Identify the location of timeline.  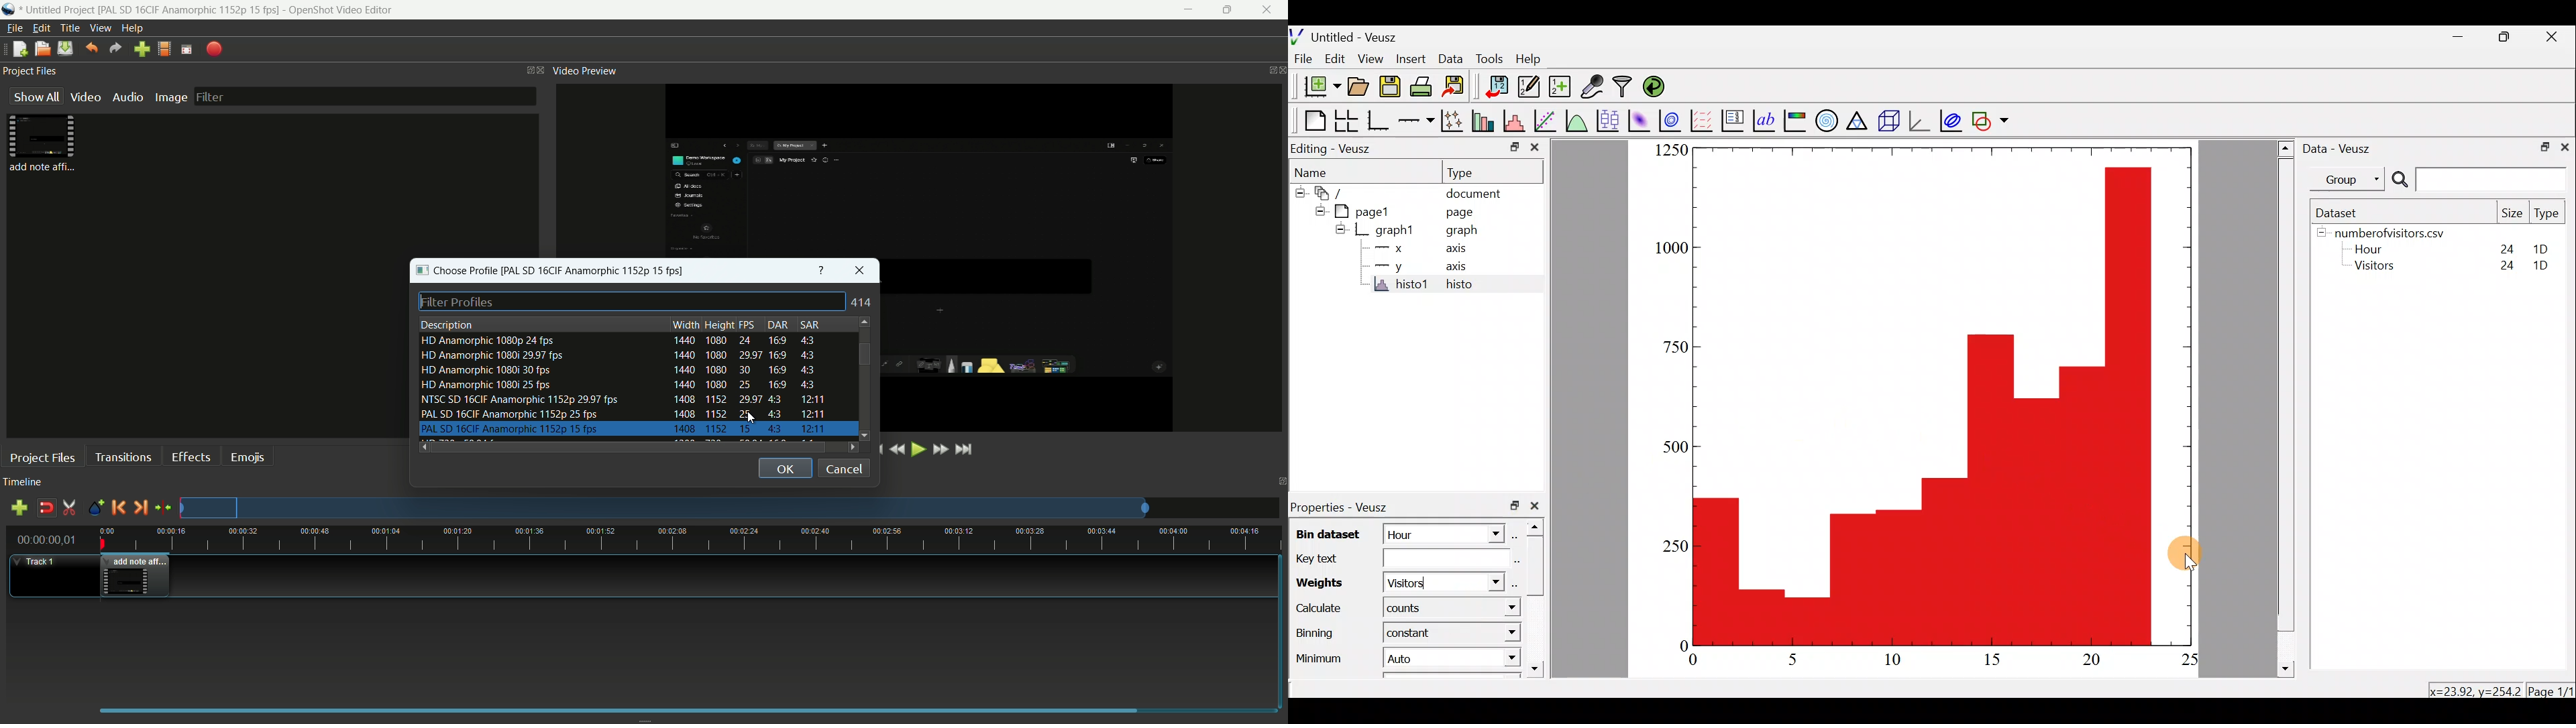
(23, 483).